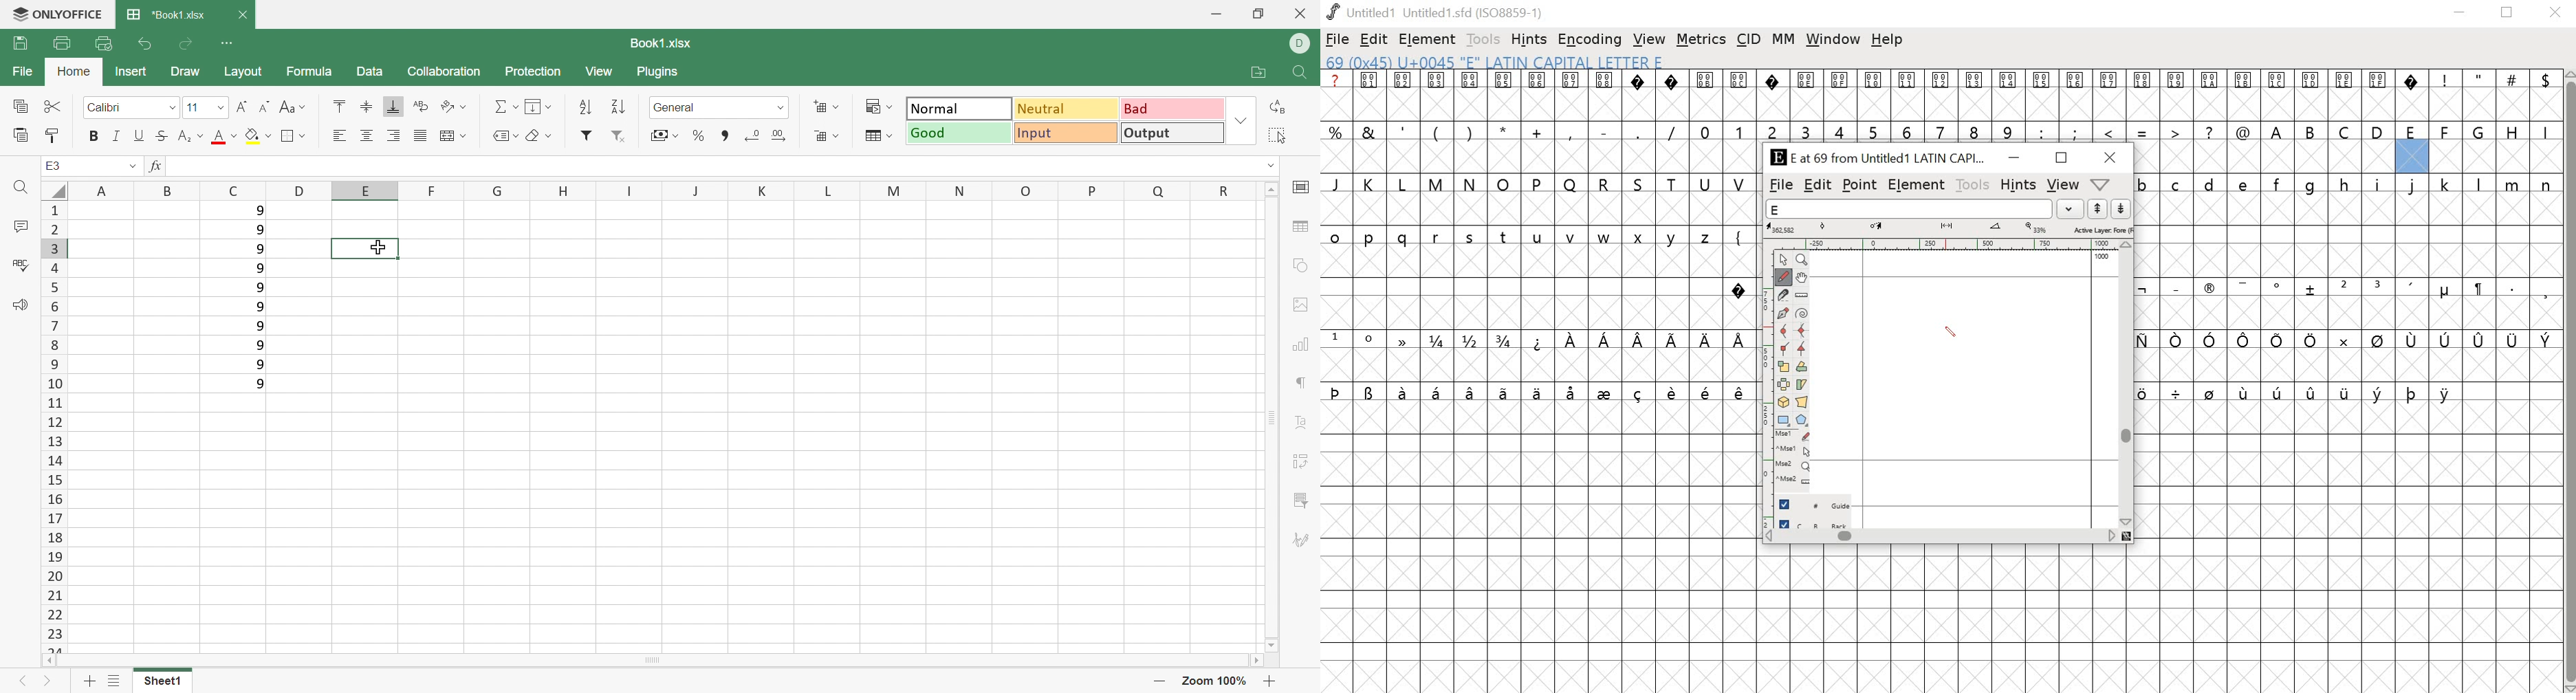 The image size is (2576, 700). What do you see at coordinates (781, 109) in the screenshot?
I see `Drop Down` at bounding box center [781, 109].